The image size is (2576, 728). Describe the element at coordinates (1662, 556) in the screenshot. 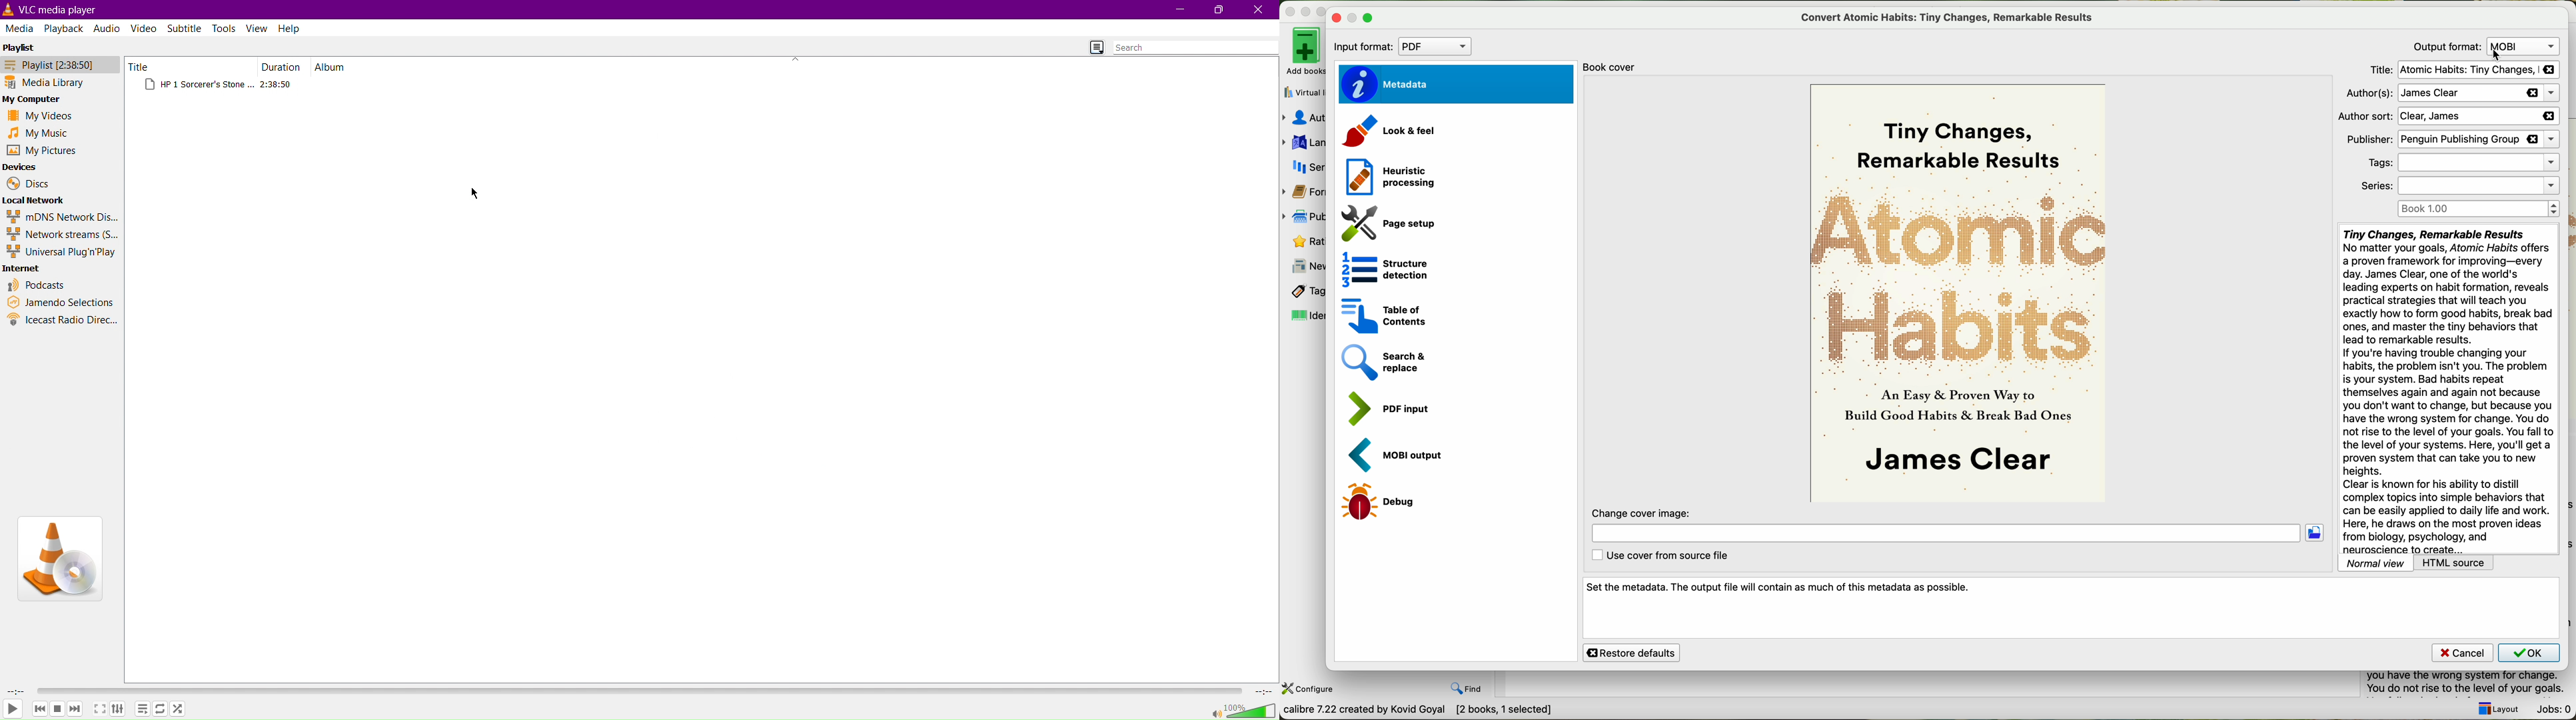

I see `use cover from source file` at that location.